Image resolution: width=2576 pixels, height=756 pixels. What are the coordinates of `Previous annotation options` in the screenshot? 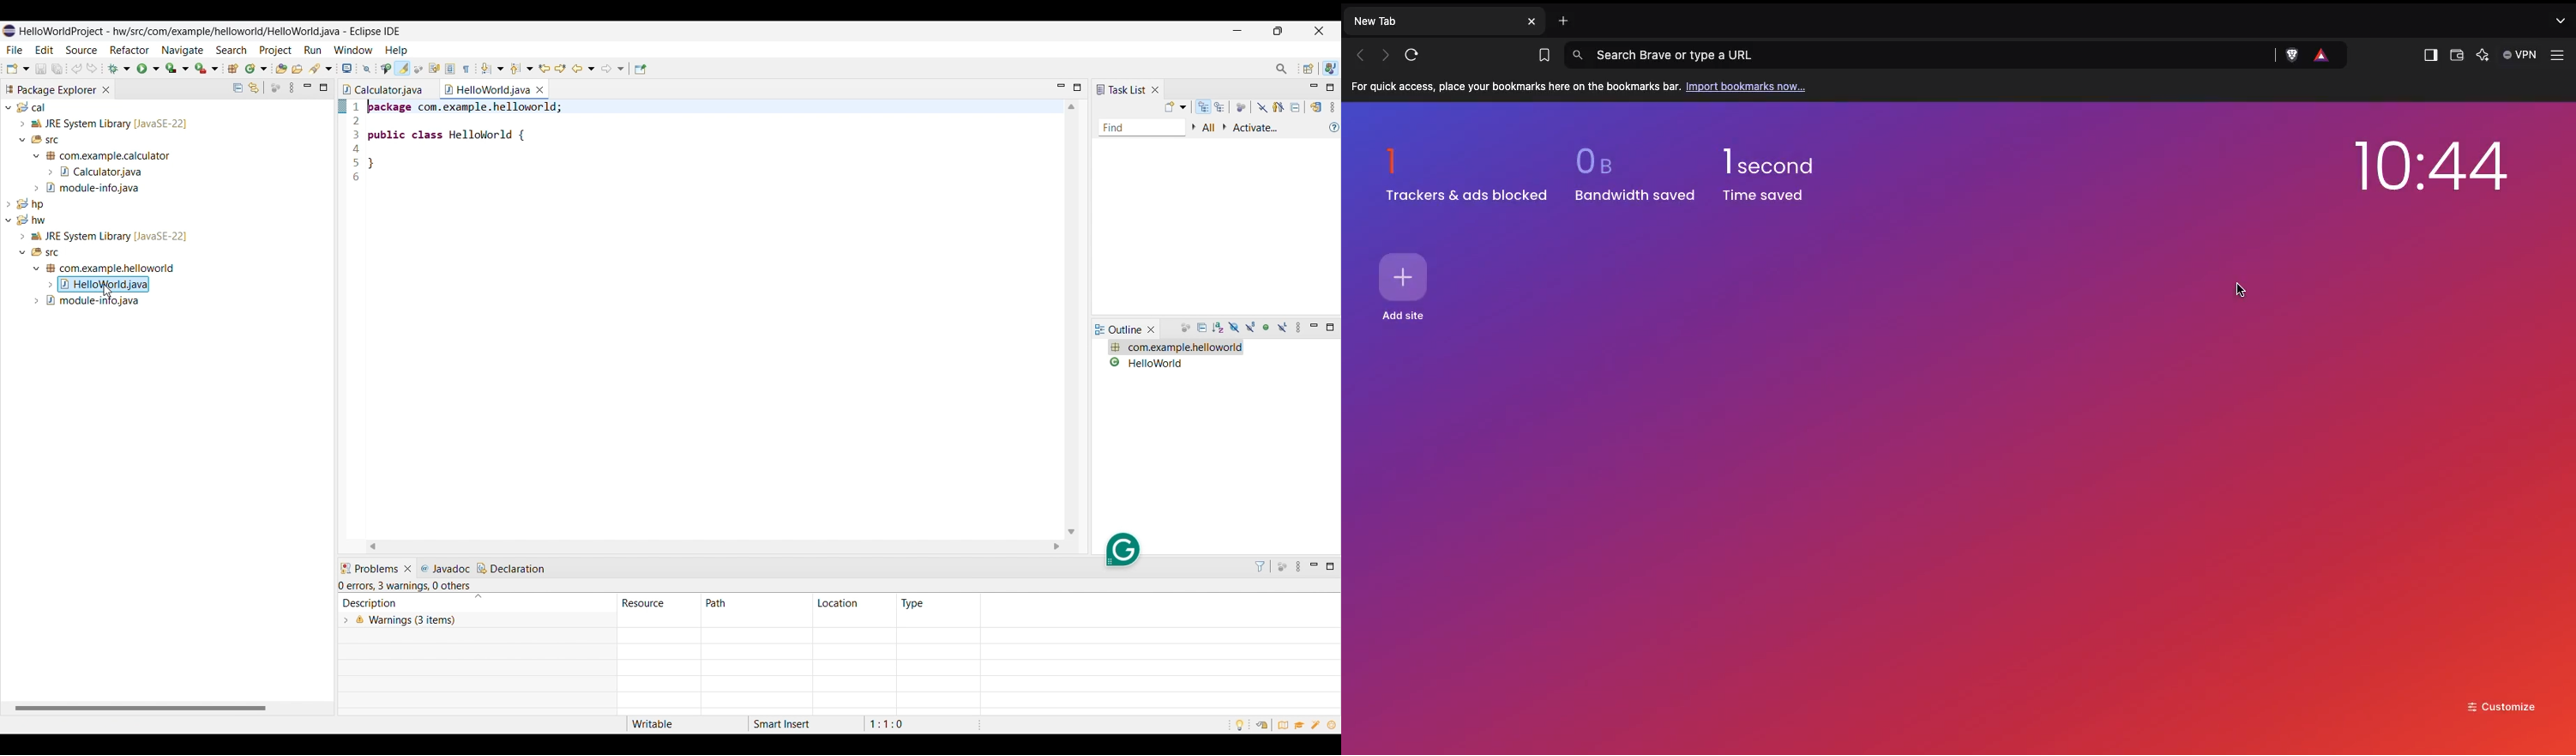 It's located at (522, 69).